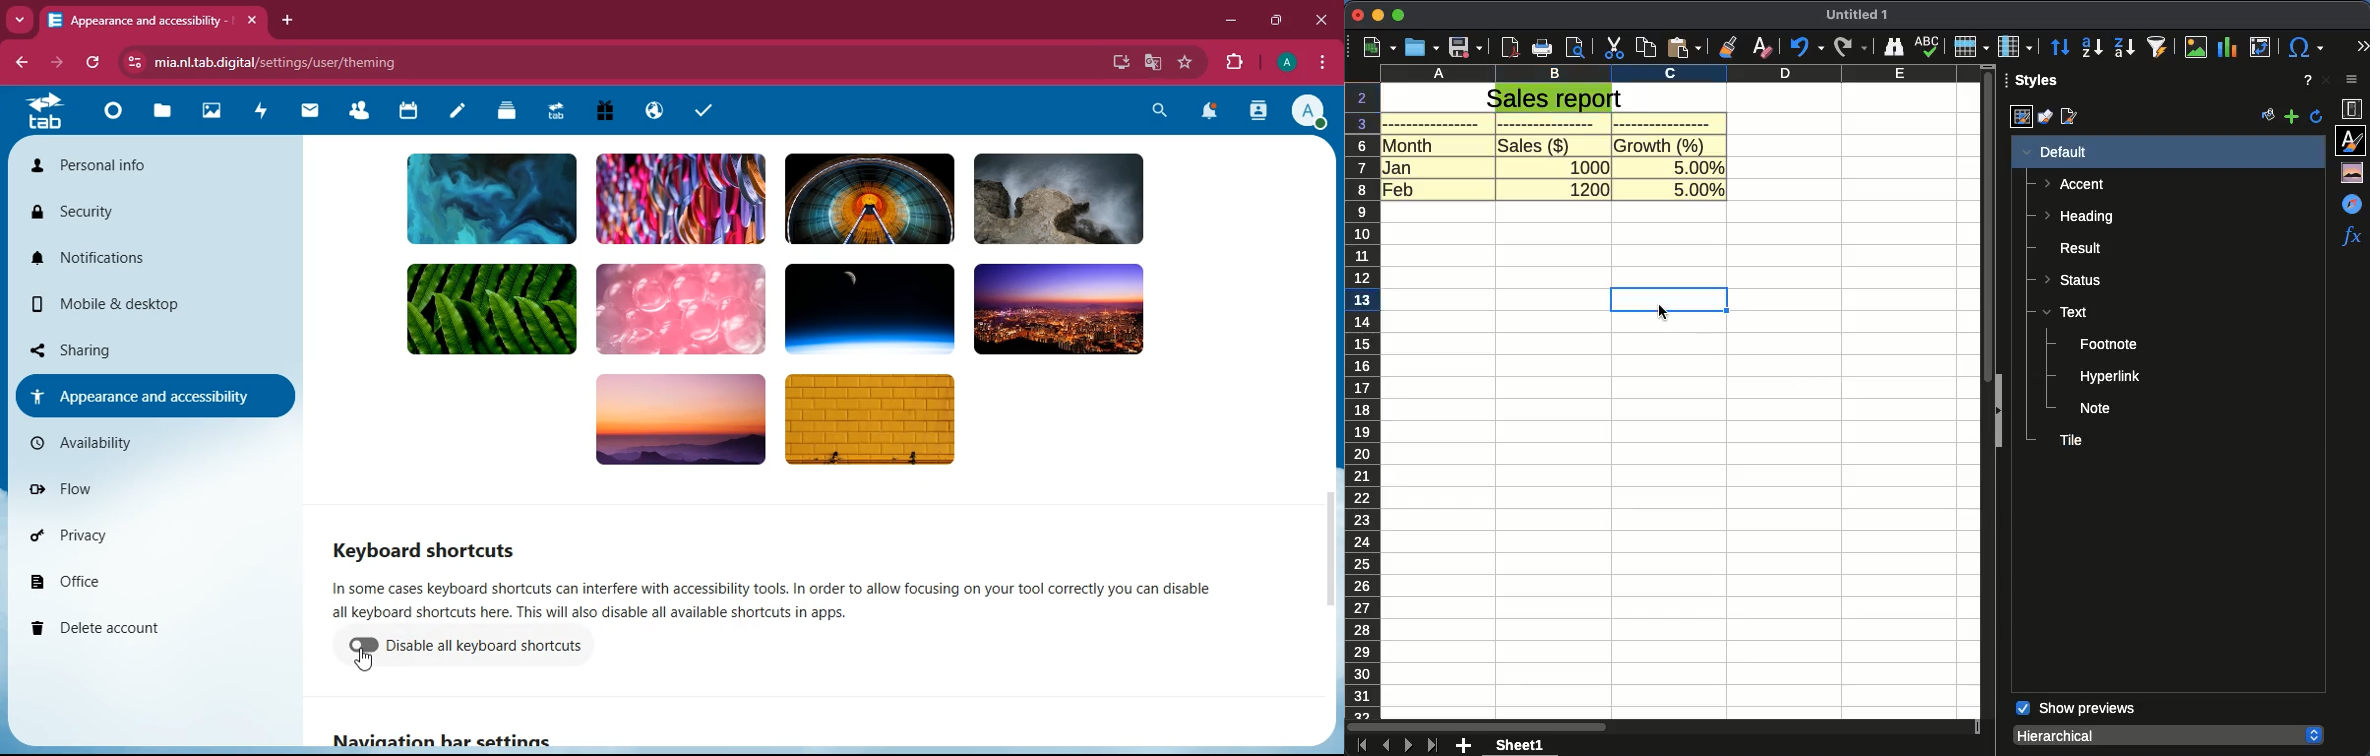 This screenshot has width=2380, height=756. What do you see at coordinates (1727, 47) in the screenshot?
I see `clone formatting` at bounding box center [1727, 47].